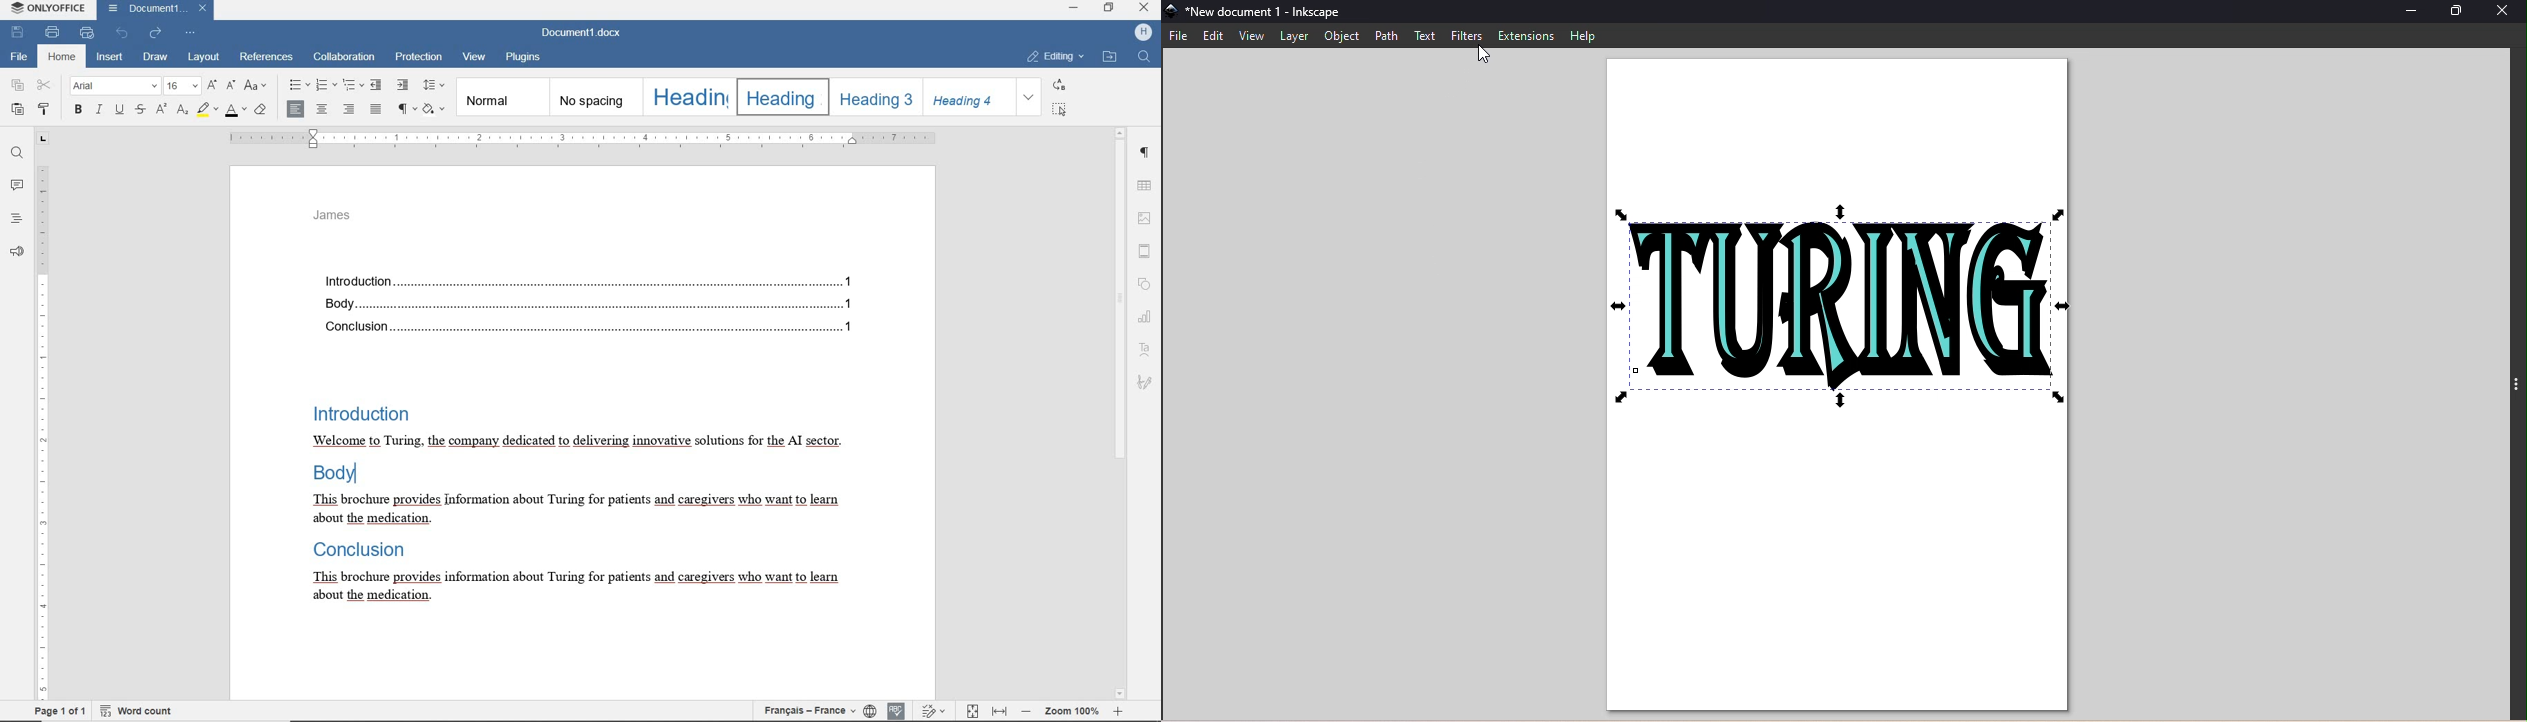 This screenshot has width=2548, height=728. I want to click on HIGHLIGHT COLOR, so click(209, 109).